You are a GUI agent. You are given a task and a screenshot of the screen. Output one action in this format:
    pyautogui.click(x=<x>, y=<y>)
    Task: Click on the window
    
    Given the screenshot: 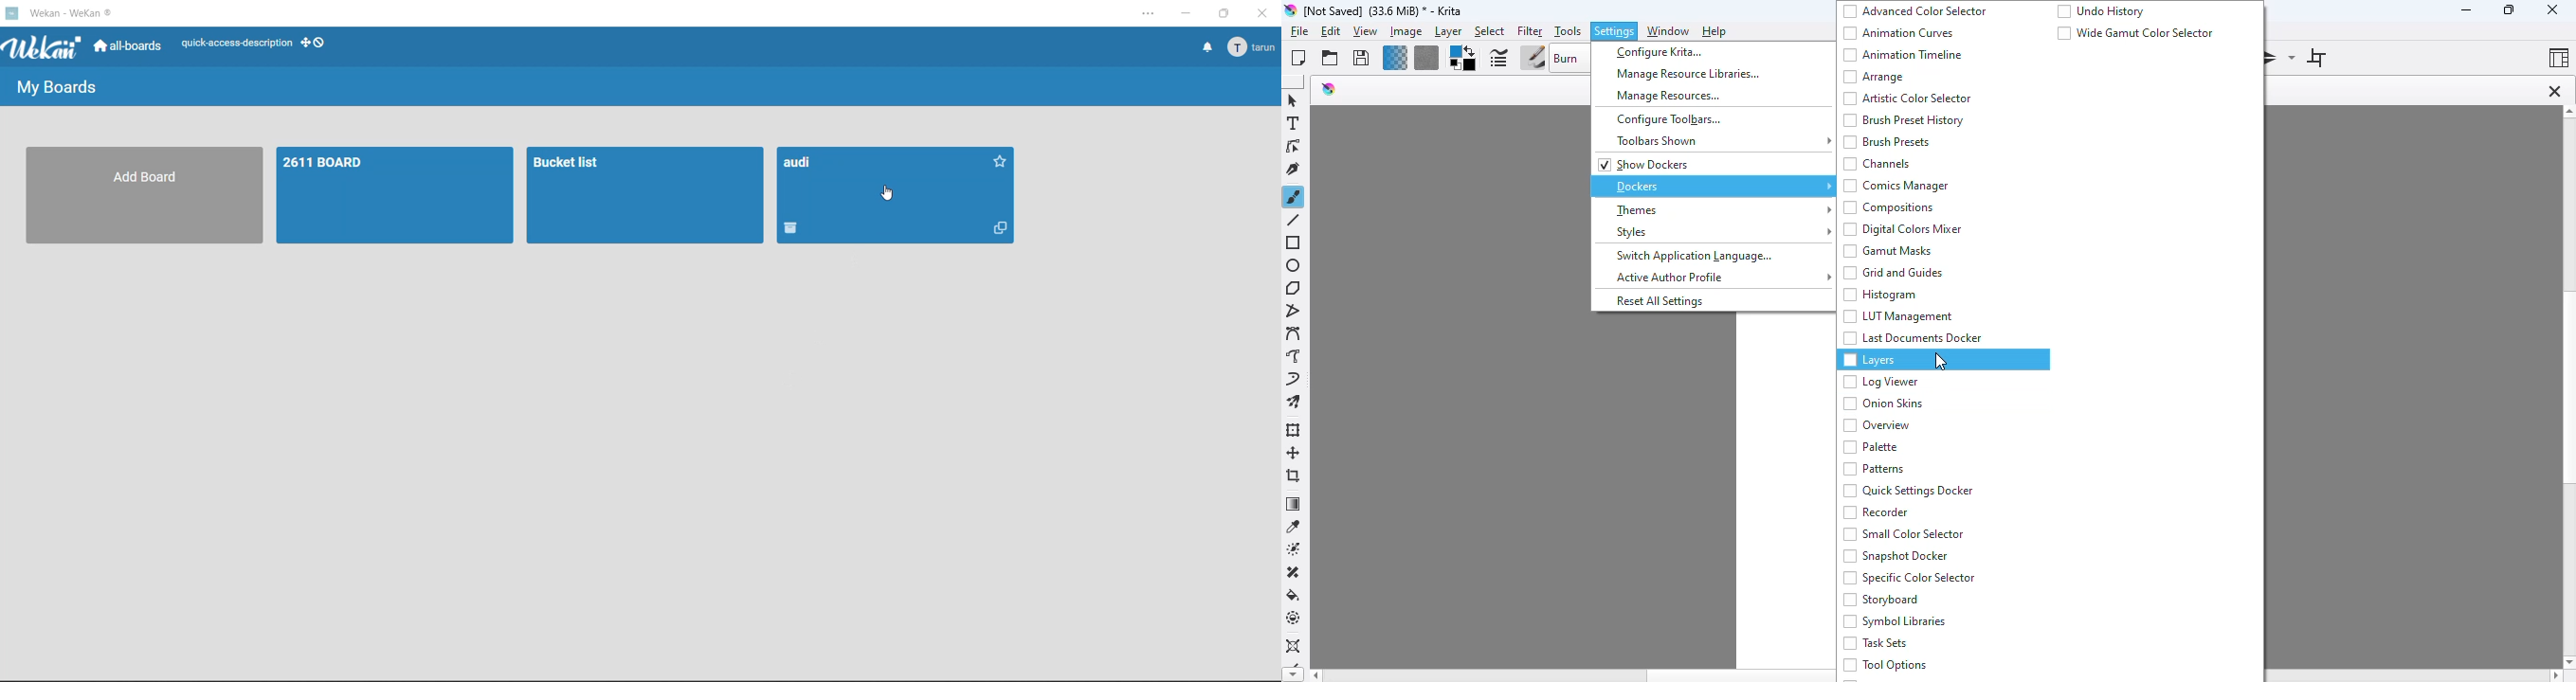 What is the action you would take?
    pyautogui.click(x=1667, y=31)
    